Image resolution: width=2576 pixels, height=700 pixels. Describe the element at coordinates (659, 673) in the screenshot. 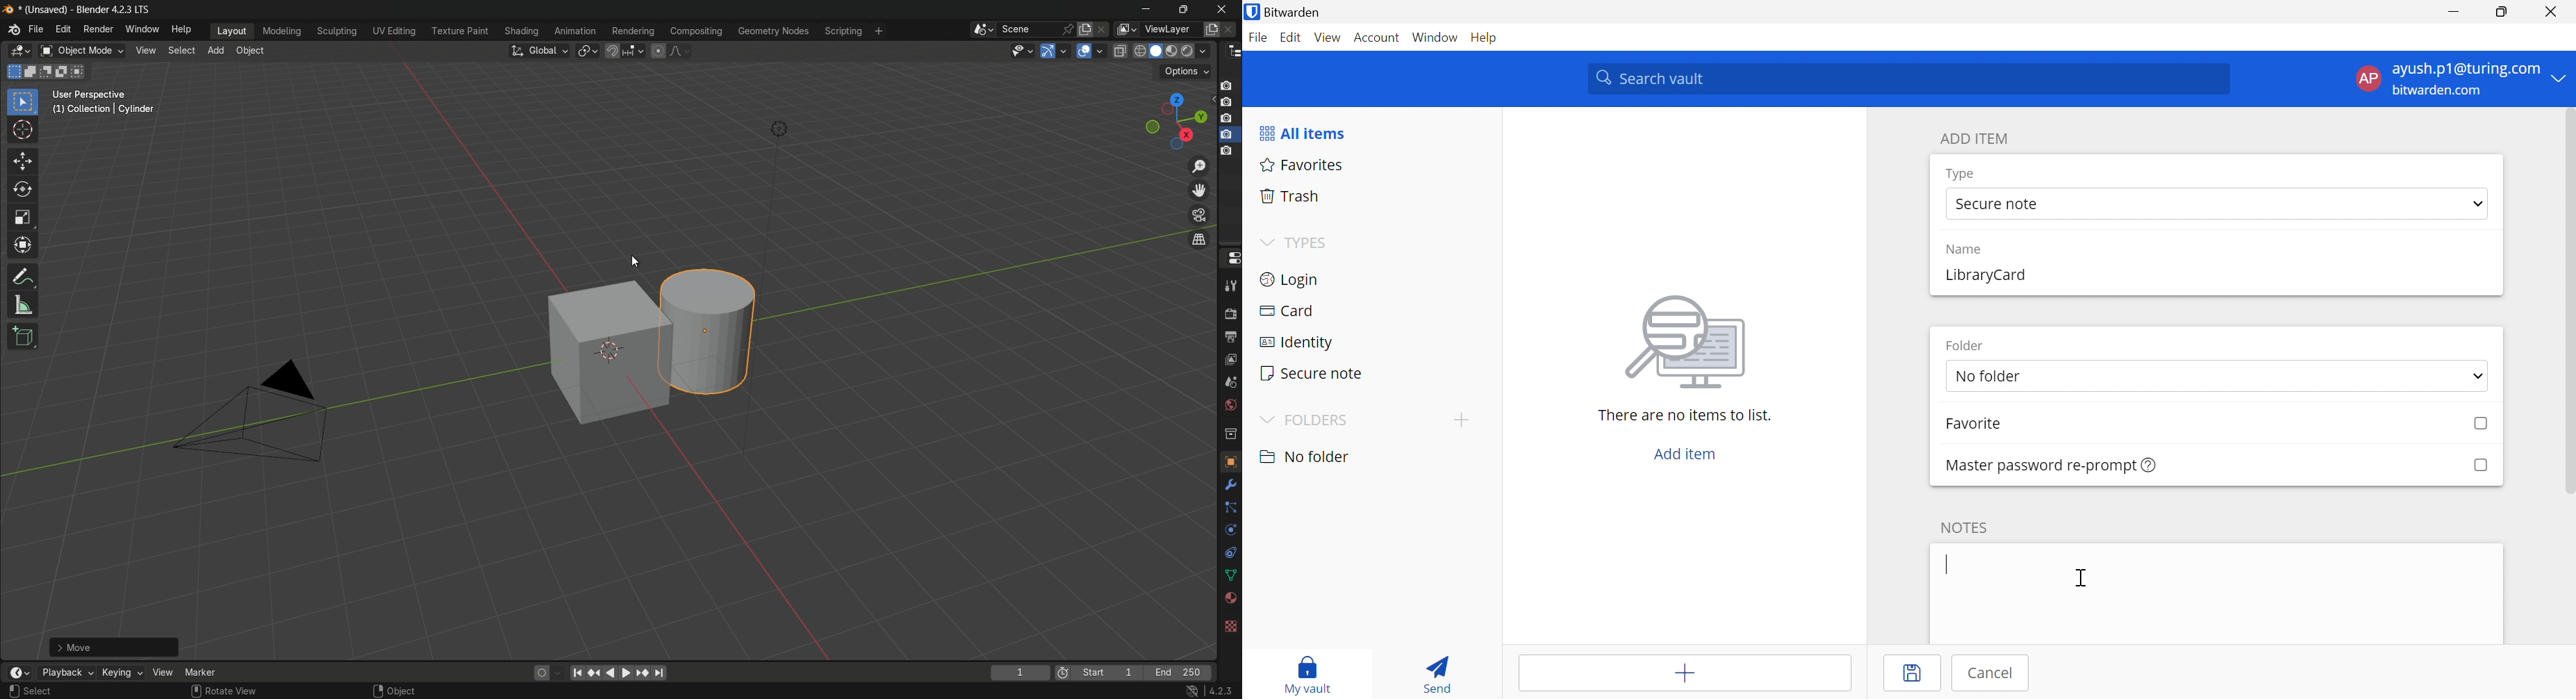

I see `jump to endpoint` at that location.